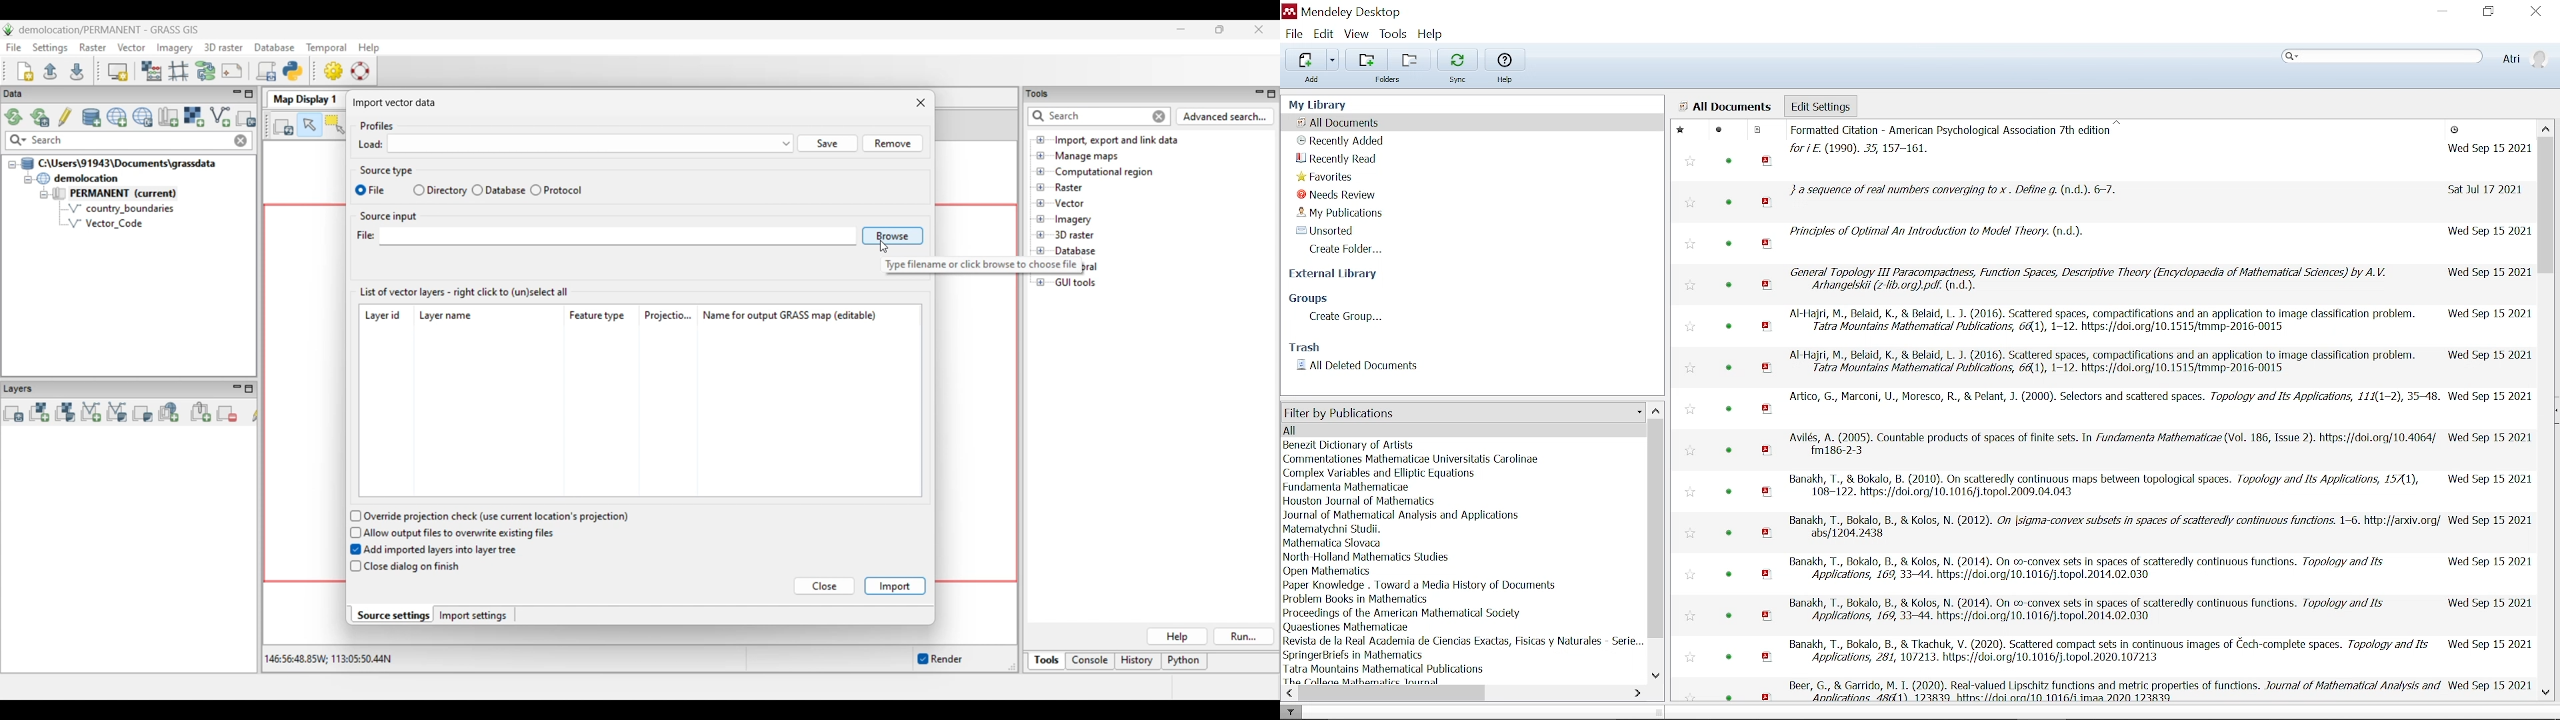  I want to click on Date time, so click(2488, 313).